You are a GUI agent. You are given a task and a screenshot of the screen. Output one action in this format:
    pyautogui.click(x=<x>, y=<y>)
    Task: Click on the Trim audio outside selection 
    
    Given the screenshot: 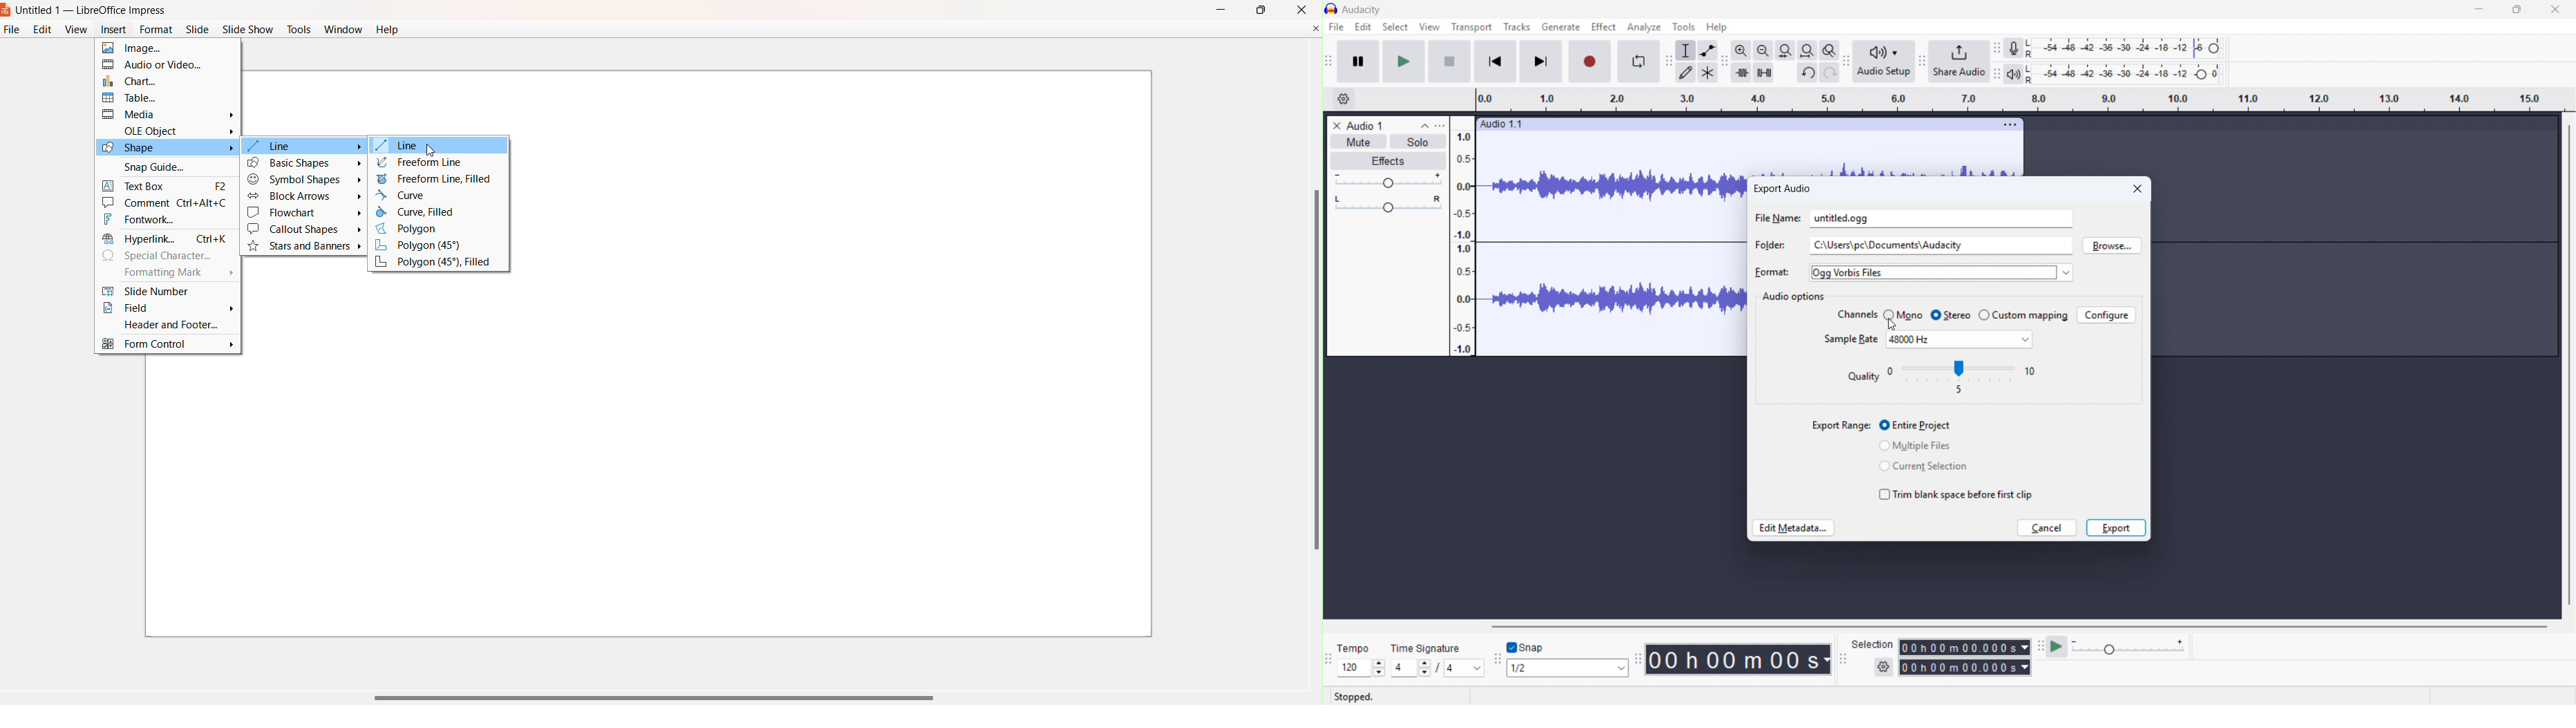 What is the action you would take?
    pyautogui.click(x=1741, y=72)
    